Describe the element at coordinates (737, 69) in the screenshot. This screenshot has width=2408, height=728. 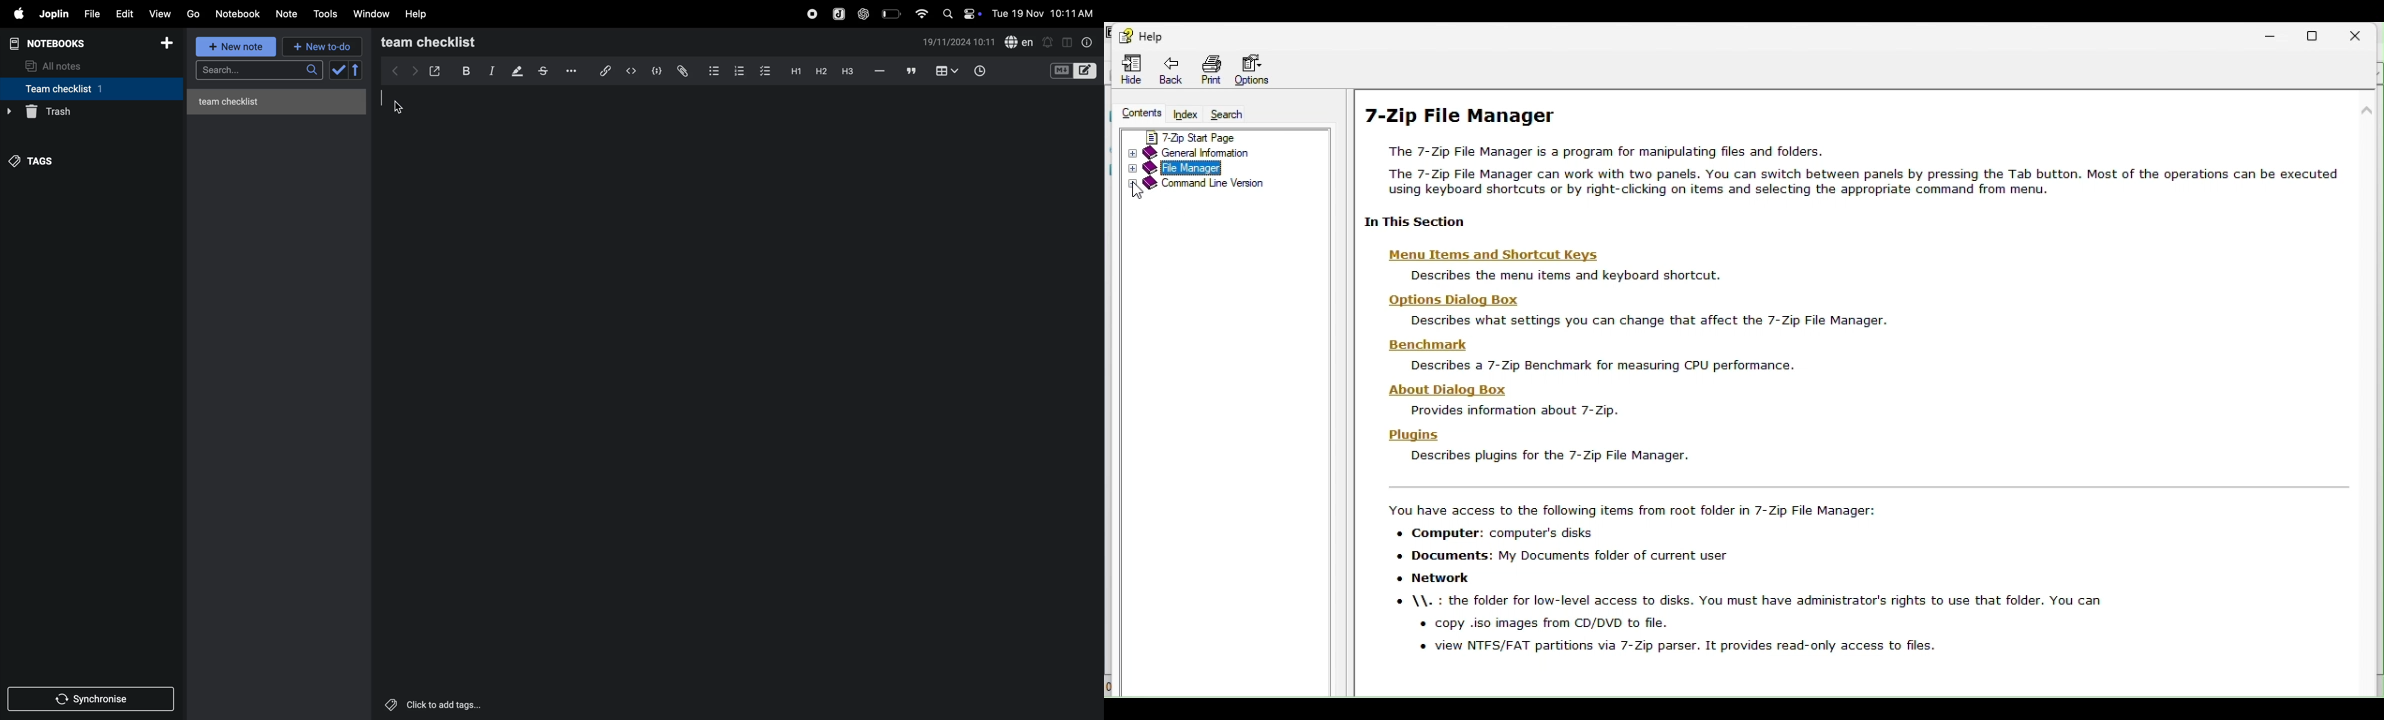
I see `numbered list` at that location.